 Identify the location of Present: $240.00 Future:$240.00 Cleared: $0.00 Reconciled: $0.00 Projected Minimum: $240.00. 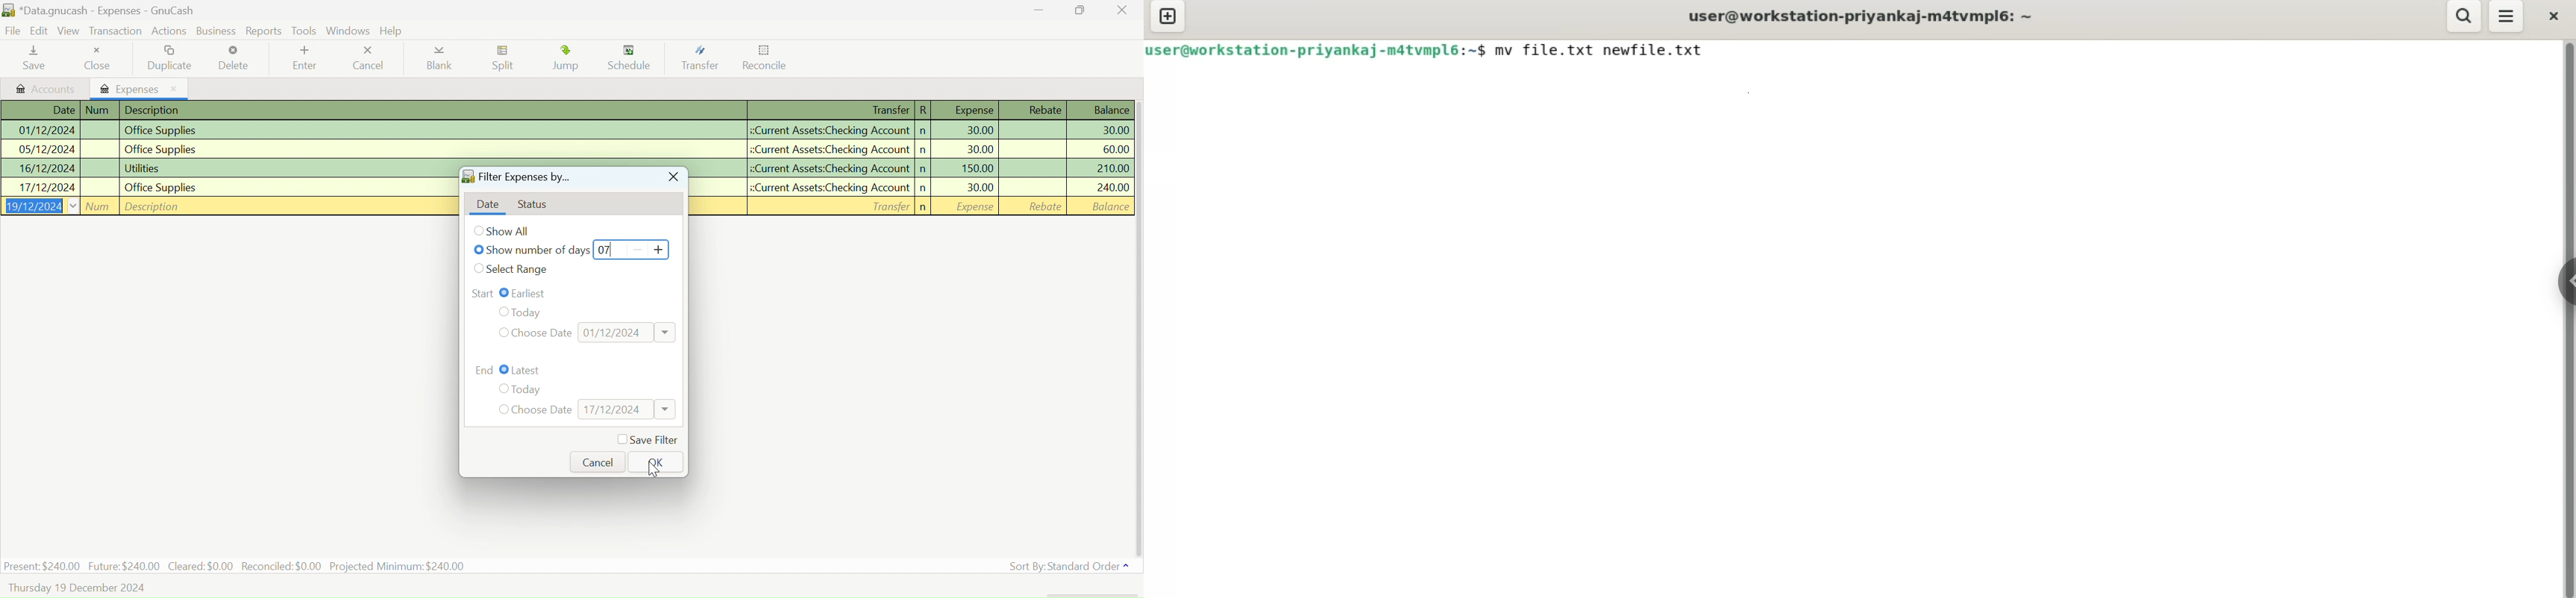
(236, 565).